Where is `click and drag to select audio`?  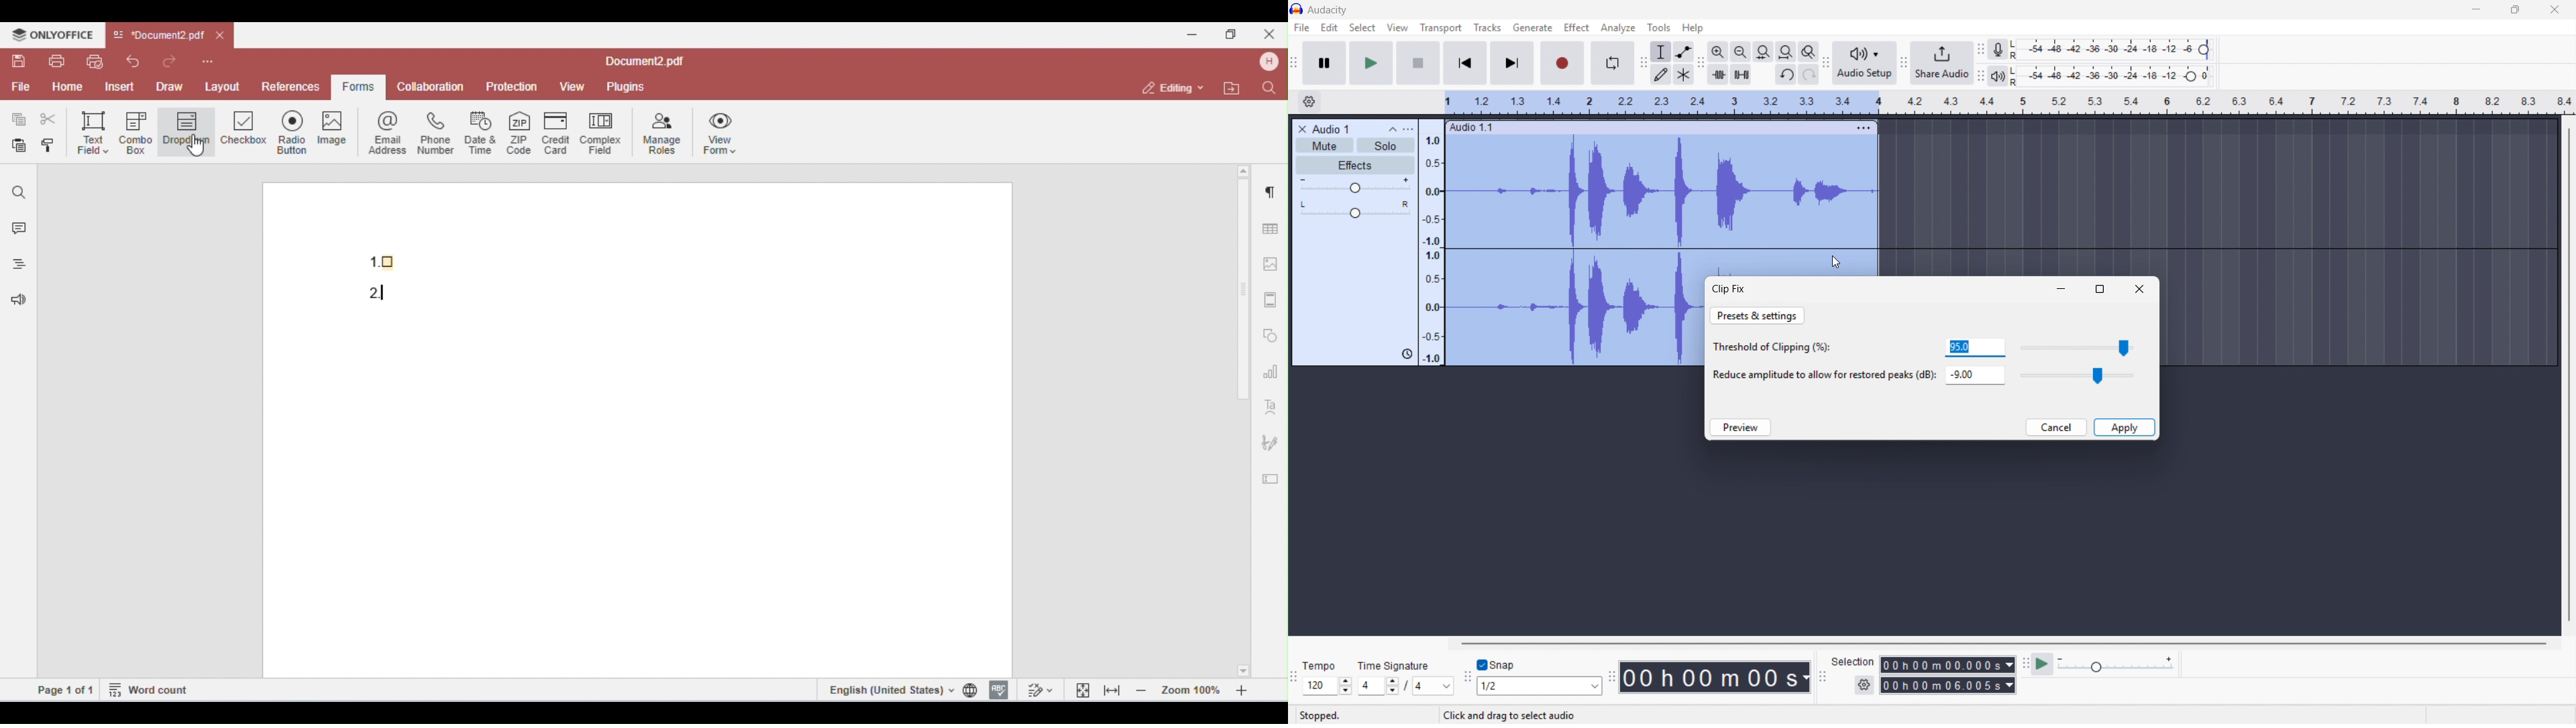
click and drag to select audio is located at coordinates (1509, 715).